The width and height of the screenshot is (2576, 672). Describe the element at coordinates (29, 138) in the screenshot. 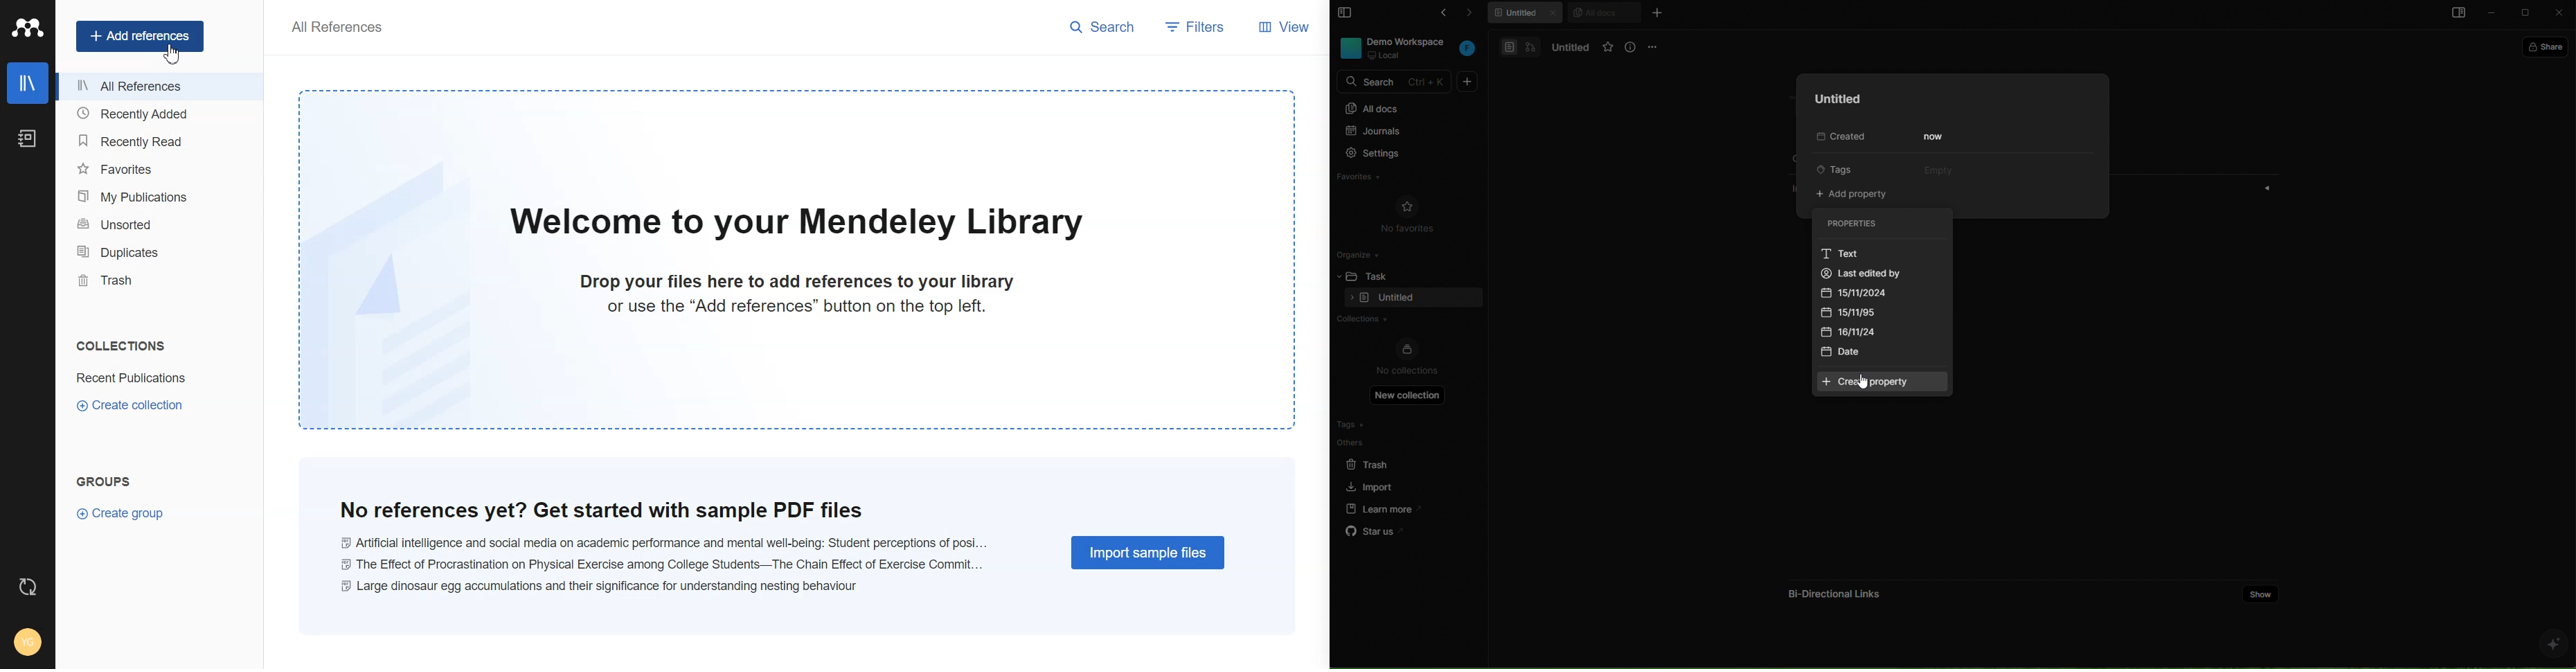

I see `Notebook` at that location.